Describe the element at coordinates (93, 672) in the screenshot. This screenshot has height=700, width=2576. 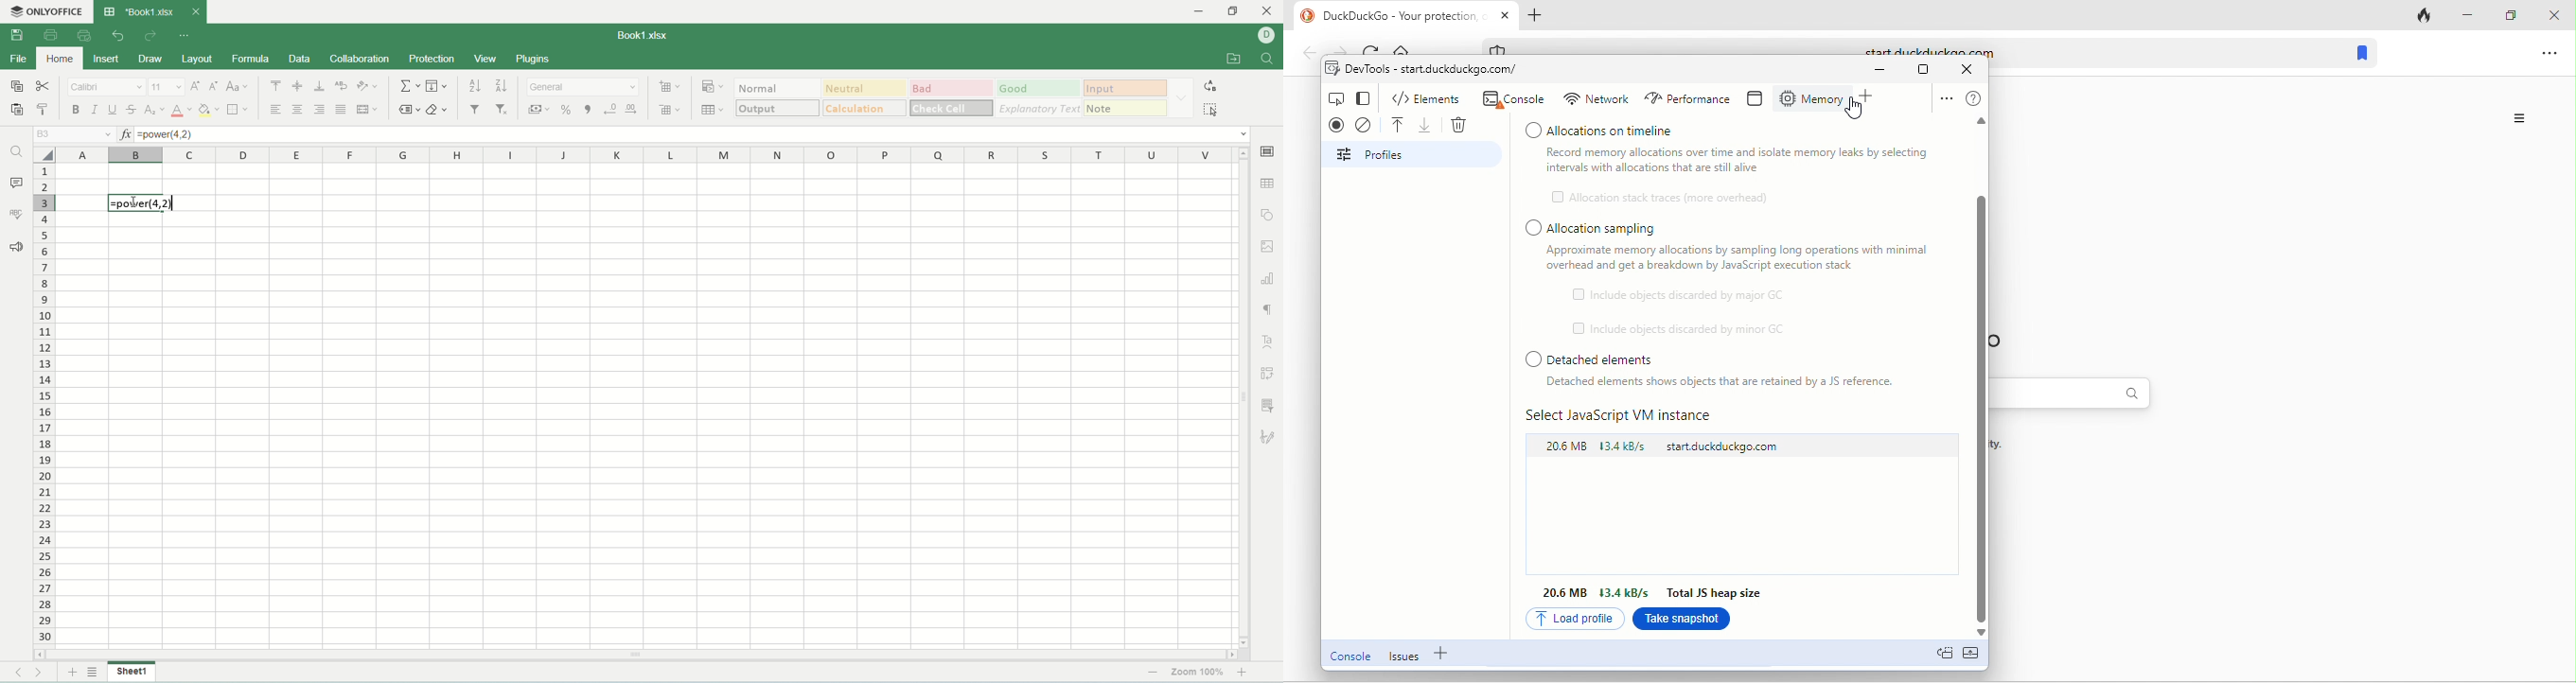
I see `list of sheet` at that location.